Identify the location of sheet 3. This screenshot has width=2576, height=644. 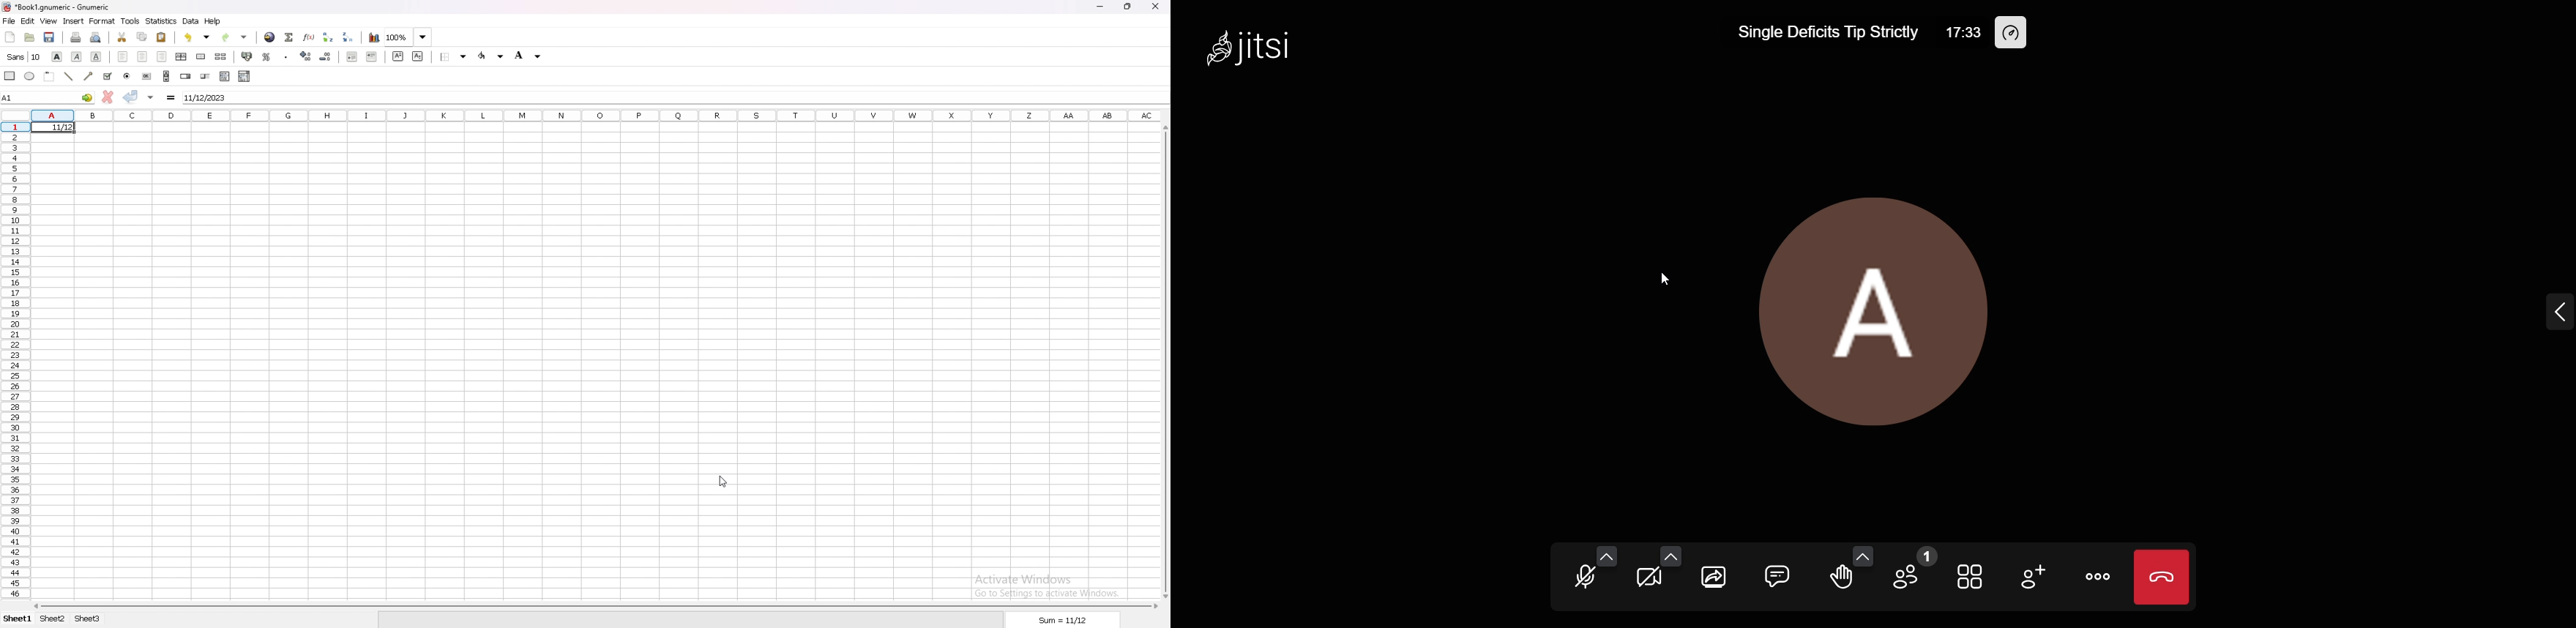
(87, 619).